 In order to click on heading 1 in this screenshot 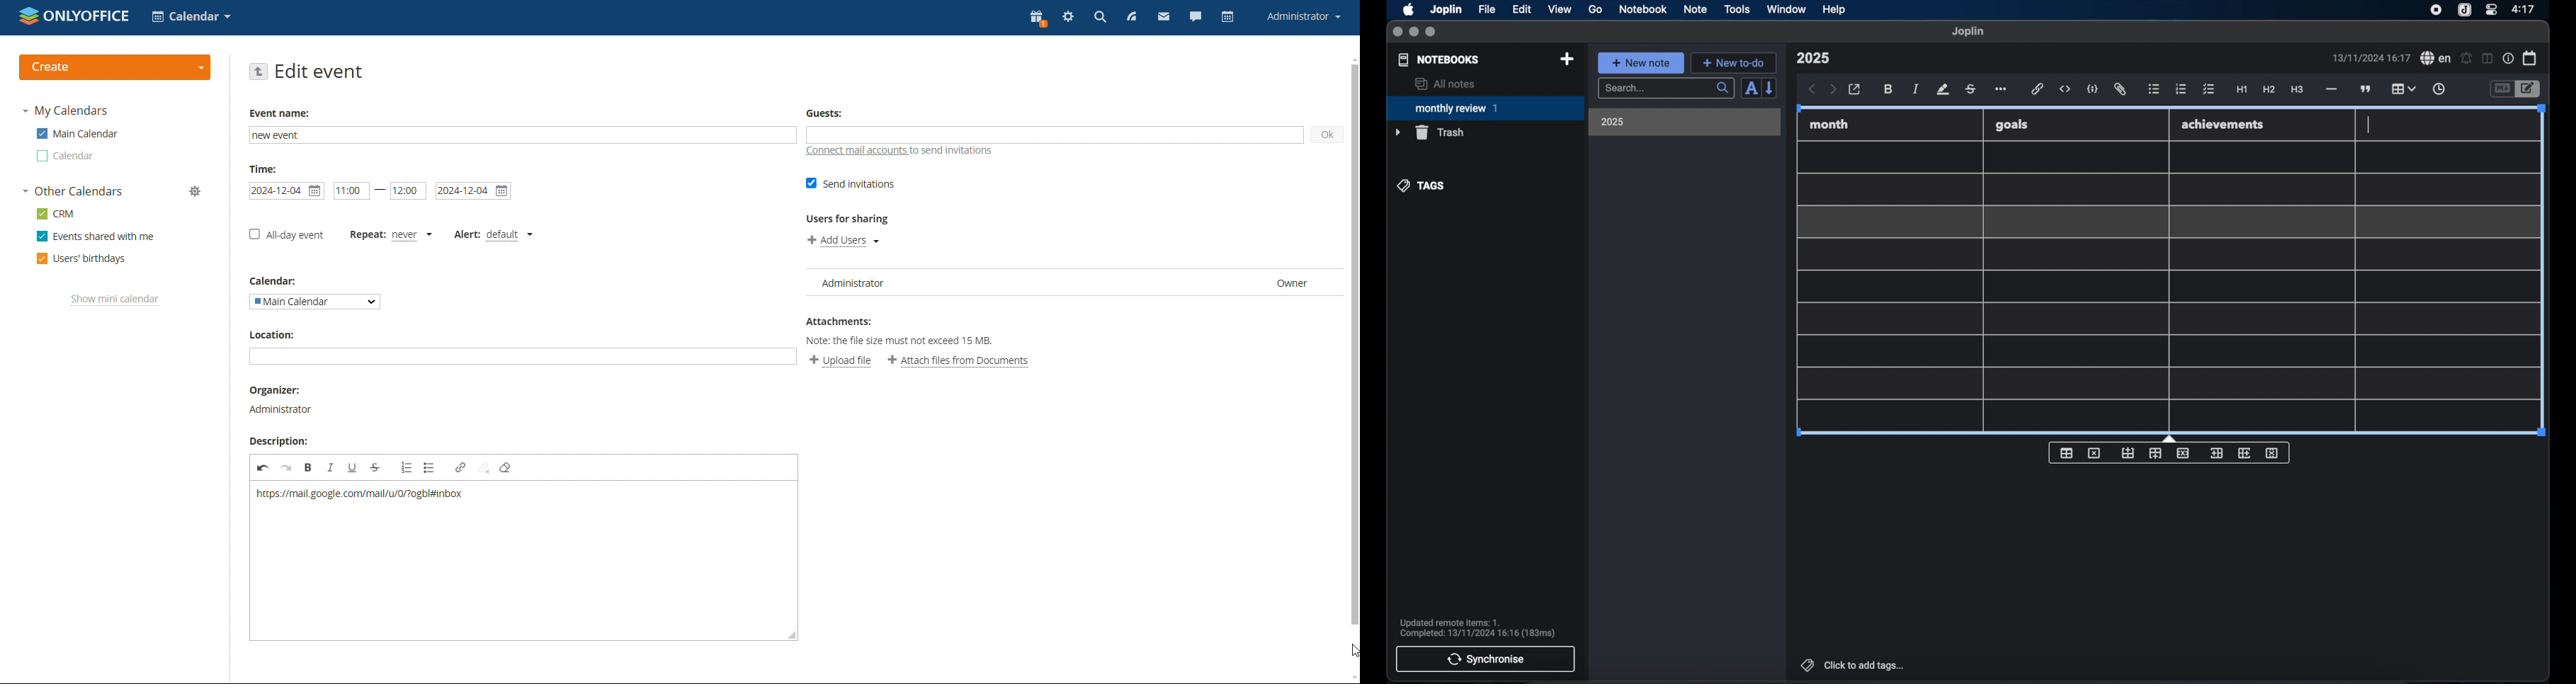, I will do `click(2242, 90)`.